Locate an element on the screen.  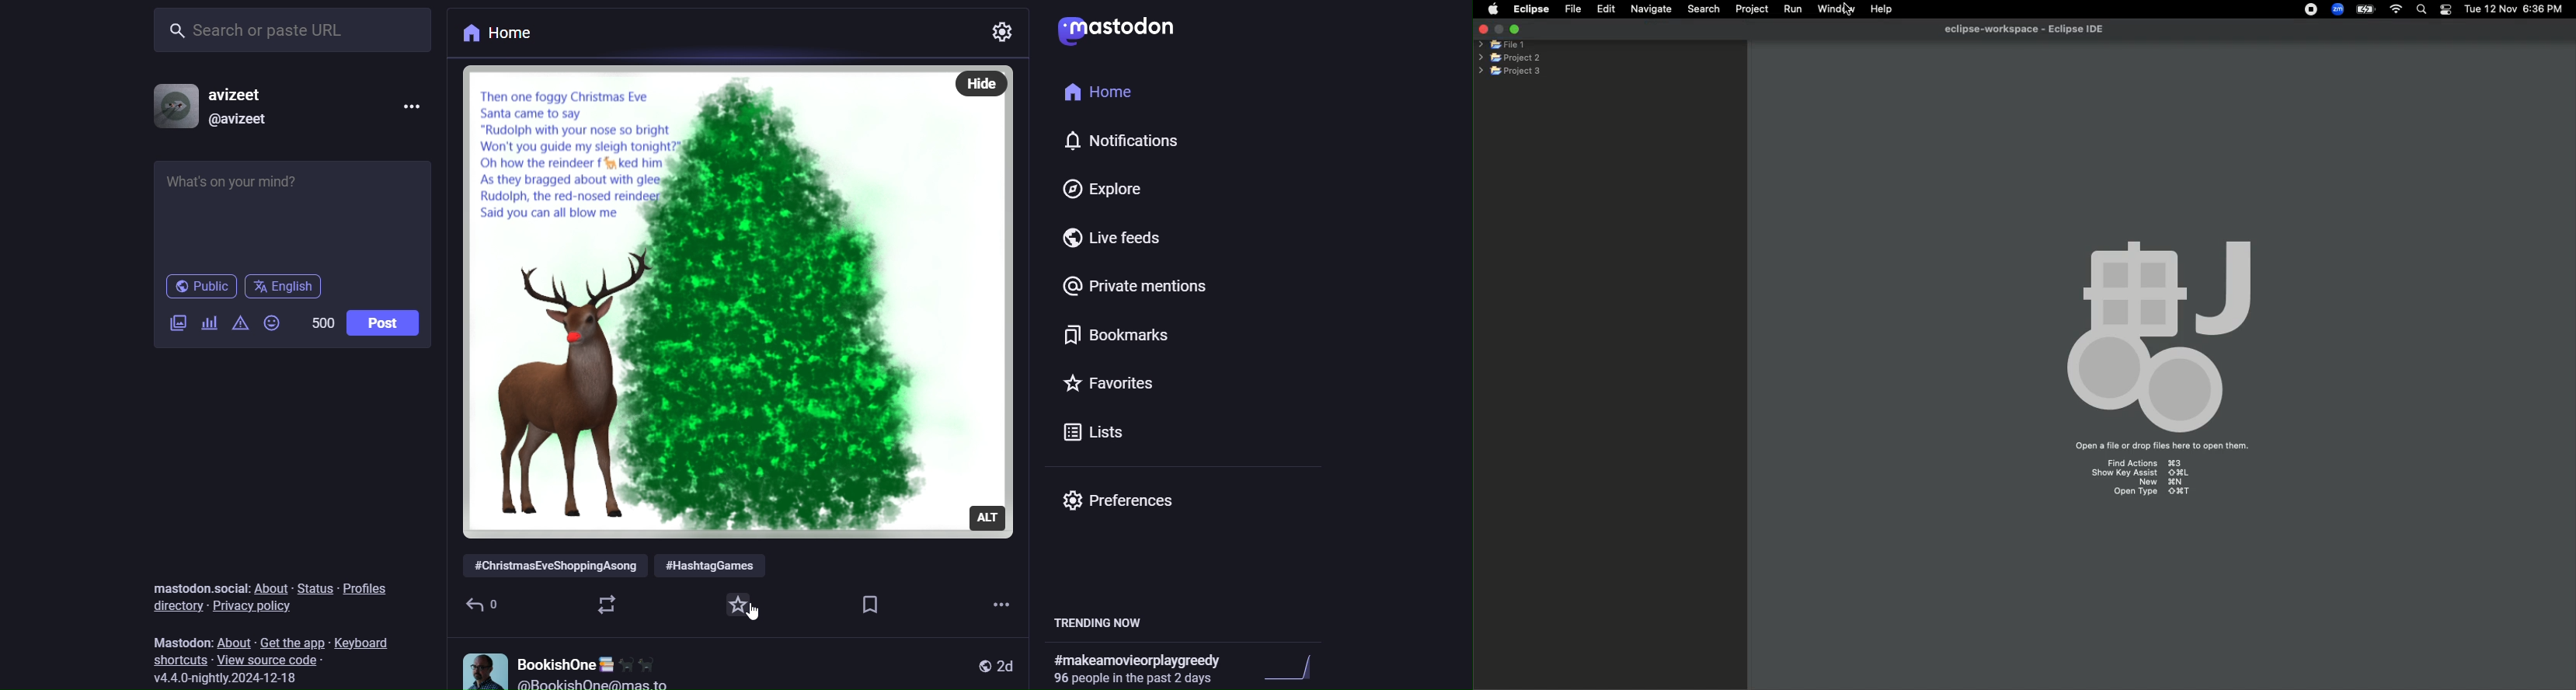
alt is located at coordinates (989, 514).